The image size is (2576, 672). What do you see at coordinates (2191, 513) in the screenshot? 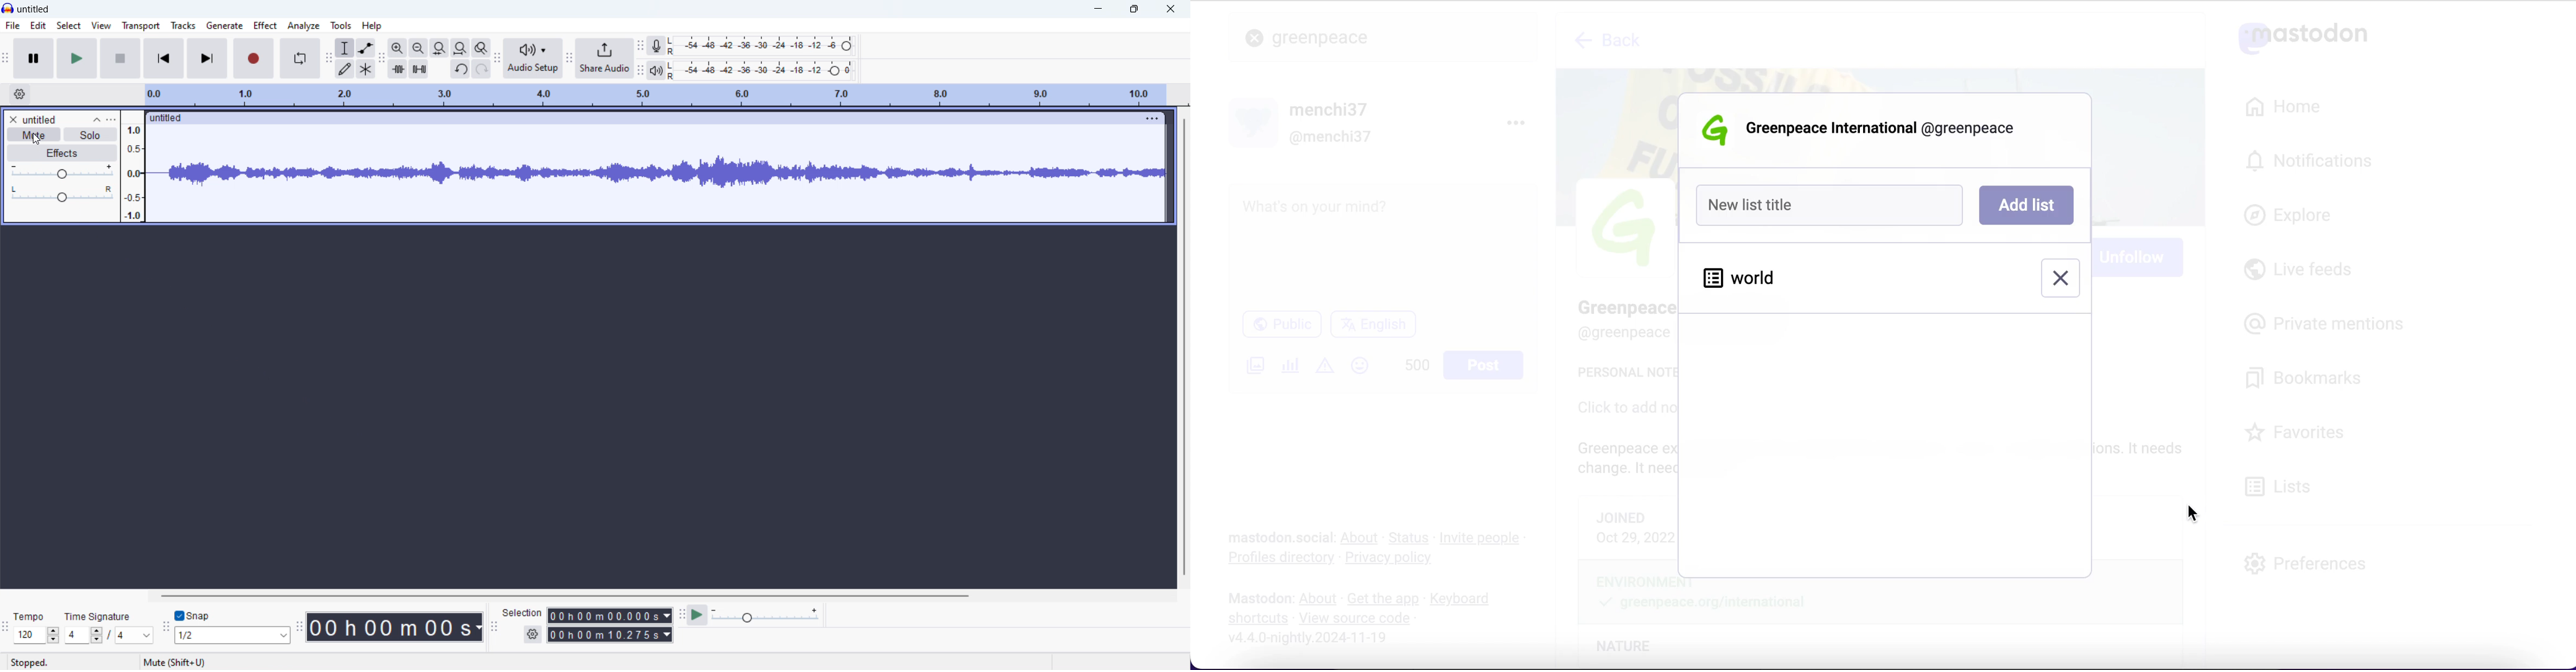
I see `cursor` at bounding box center [2191, 513].